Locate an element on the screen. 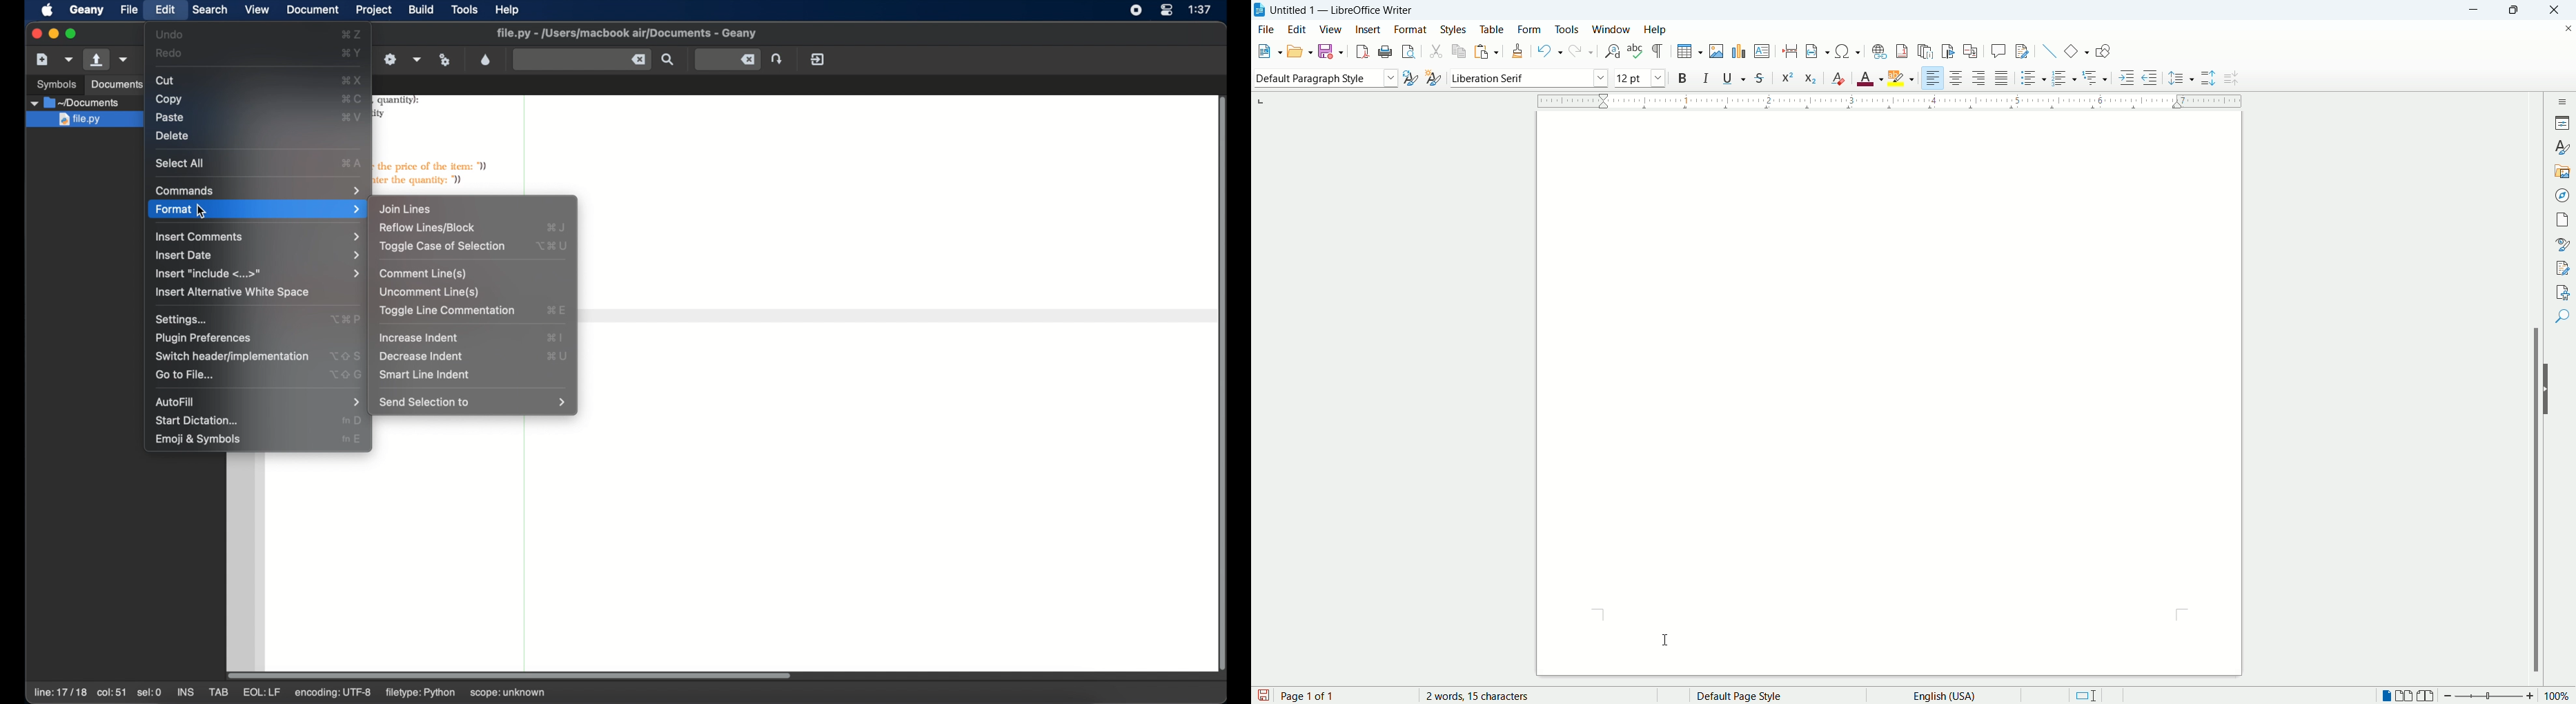 Image resolution: width=2576 pixels, height=728 pixels. book view is located at coordinates (2426, 696).